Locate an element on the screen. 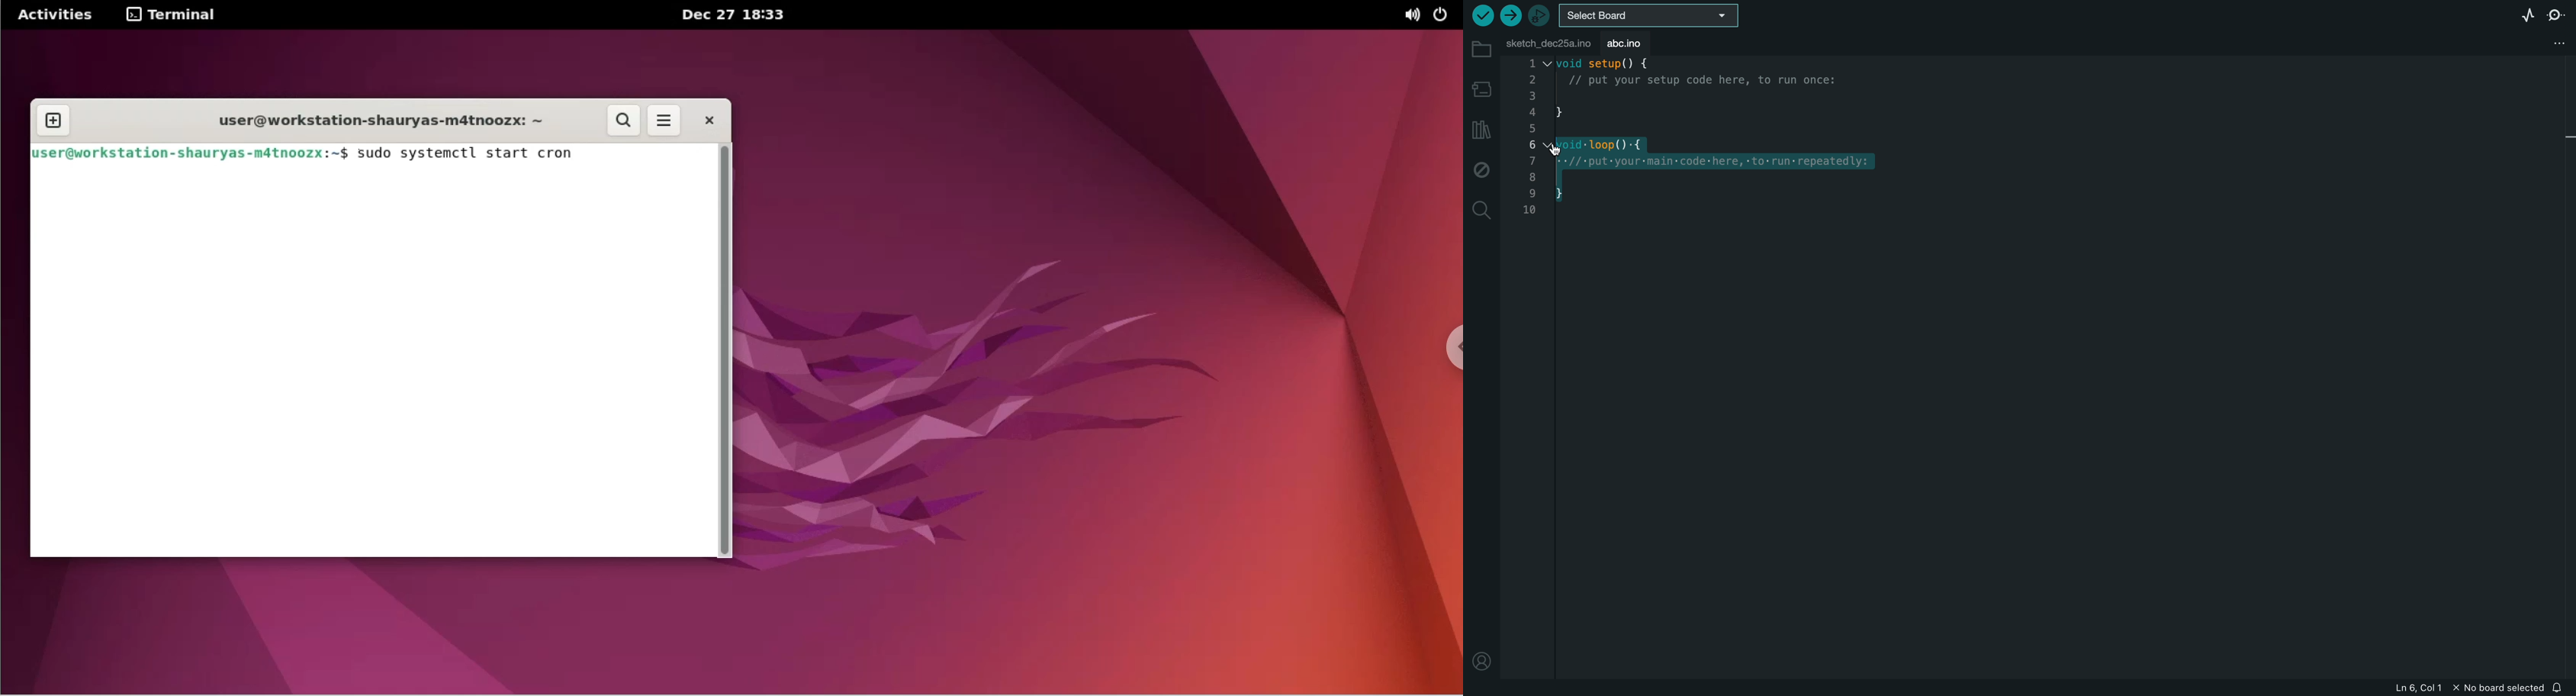 Image resolution: width=2576 pixels, height=700 pixels. library  manager is located at coordinates (1481, 127).